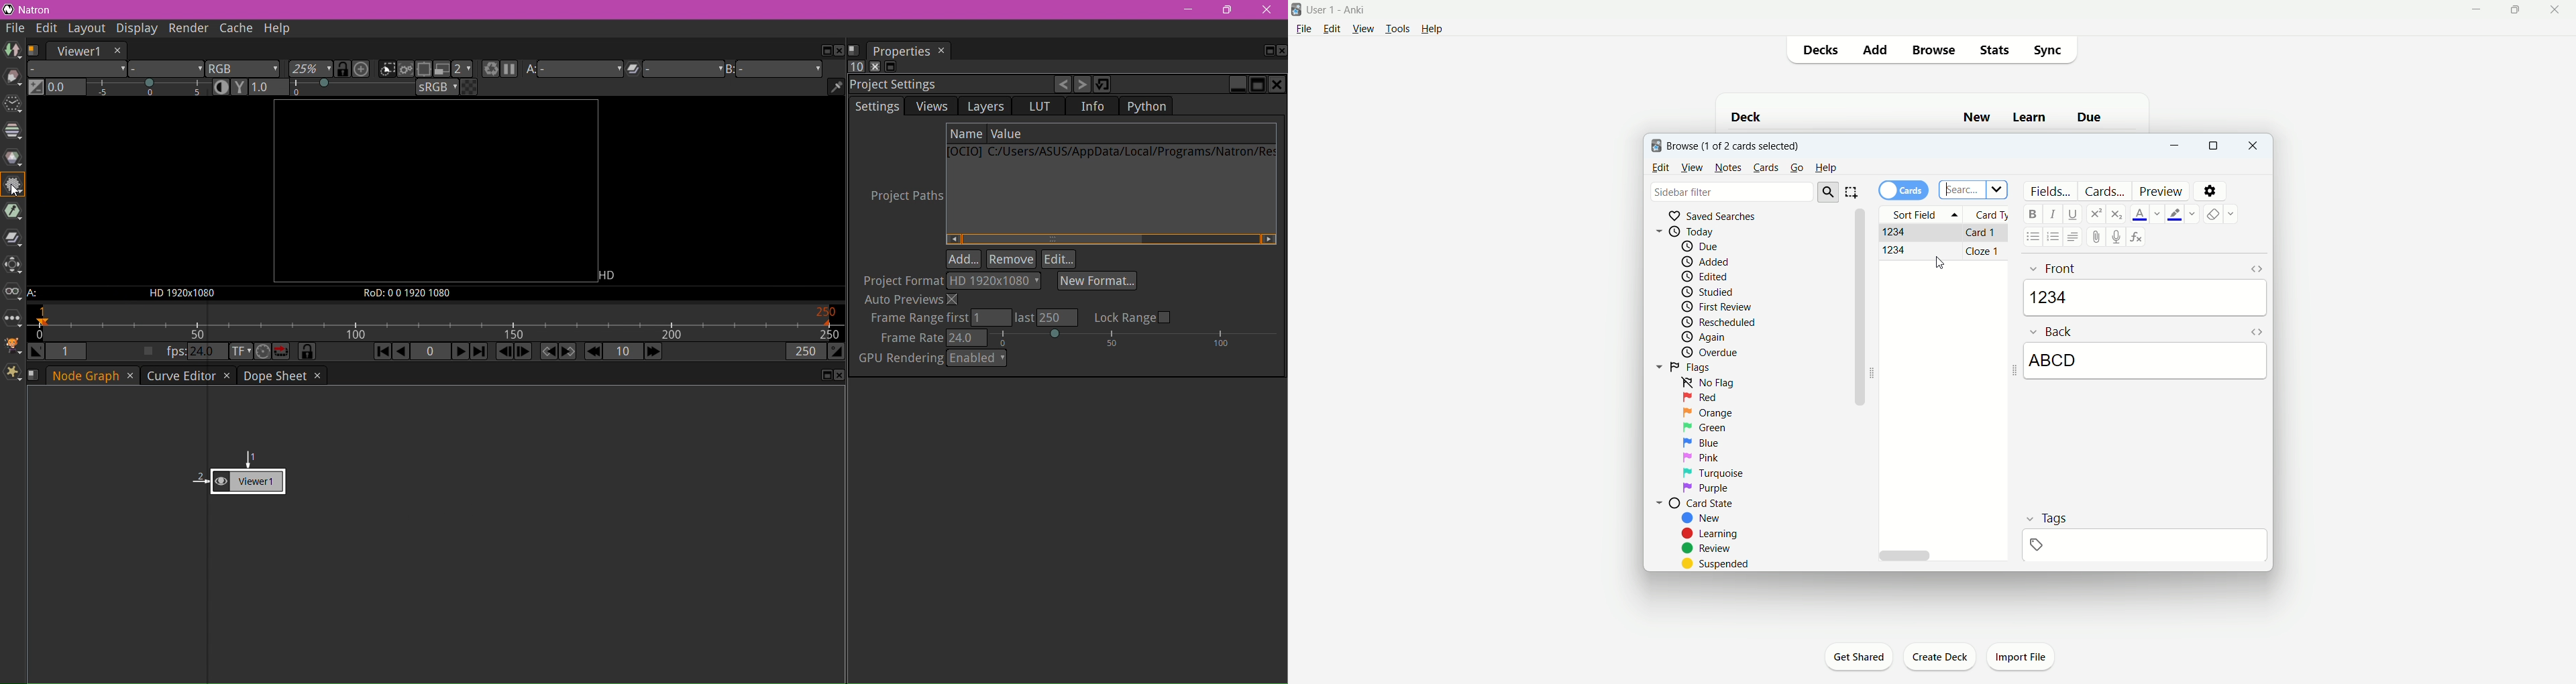 Image resolution: width=2576 pixels, height=700 pixels. I want to click on stats, so click(1994, 52).